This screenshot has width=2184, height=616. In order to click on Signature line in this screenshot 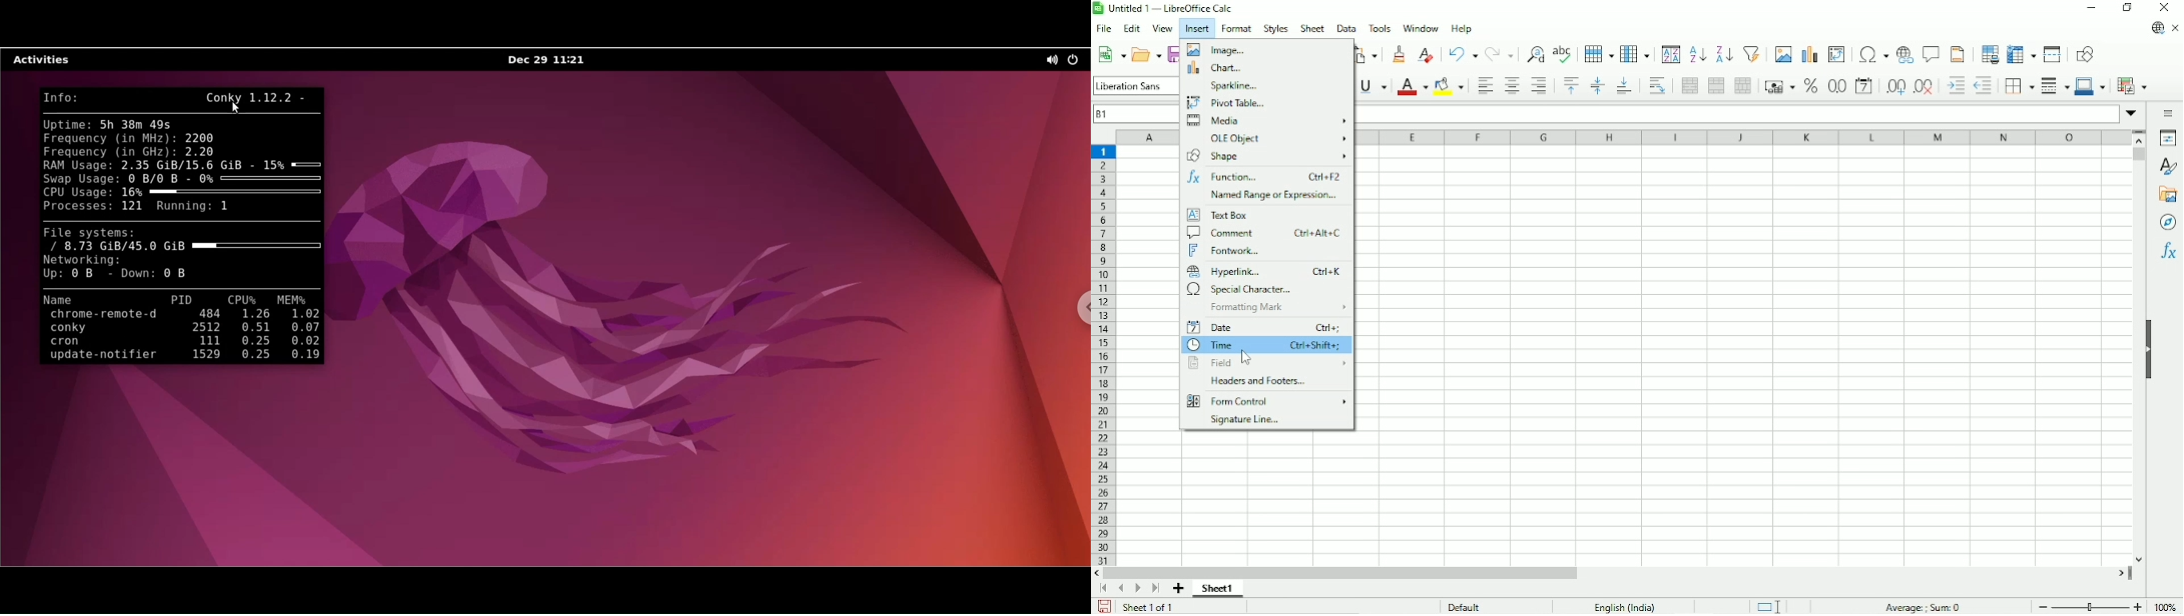, I will do `click(1251, 420)`.